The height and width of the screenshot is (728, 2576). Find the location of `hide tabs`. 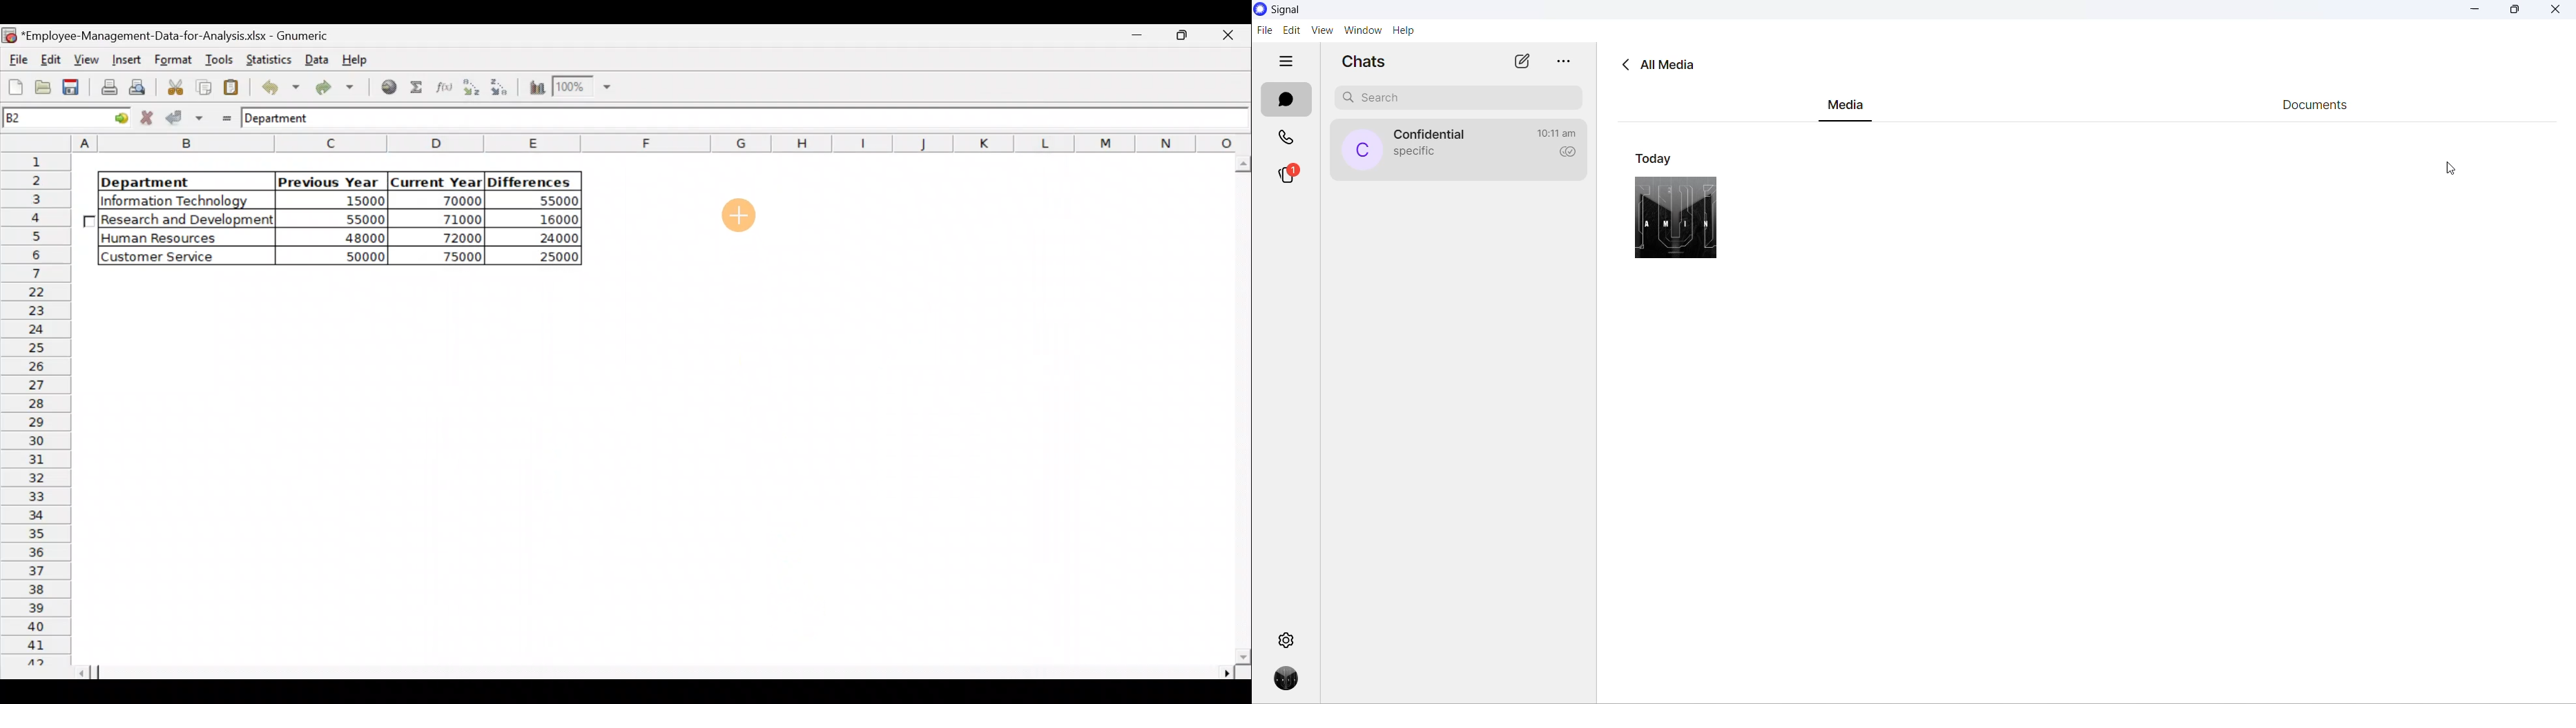

hide tabs is located at coordinates (1286, 63).